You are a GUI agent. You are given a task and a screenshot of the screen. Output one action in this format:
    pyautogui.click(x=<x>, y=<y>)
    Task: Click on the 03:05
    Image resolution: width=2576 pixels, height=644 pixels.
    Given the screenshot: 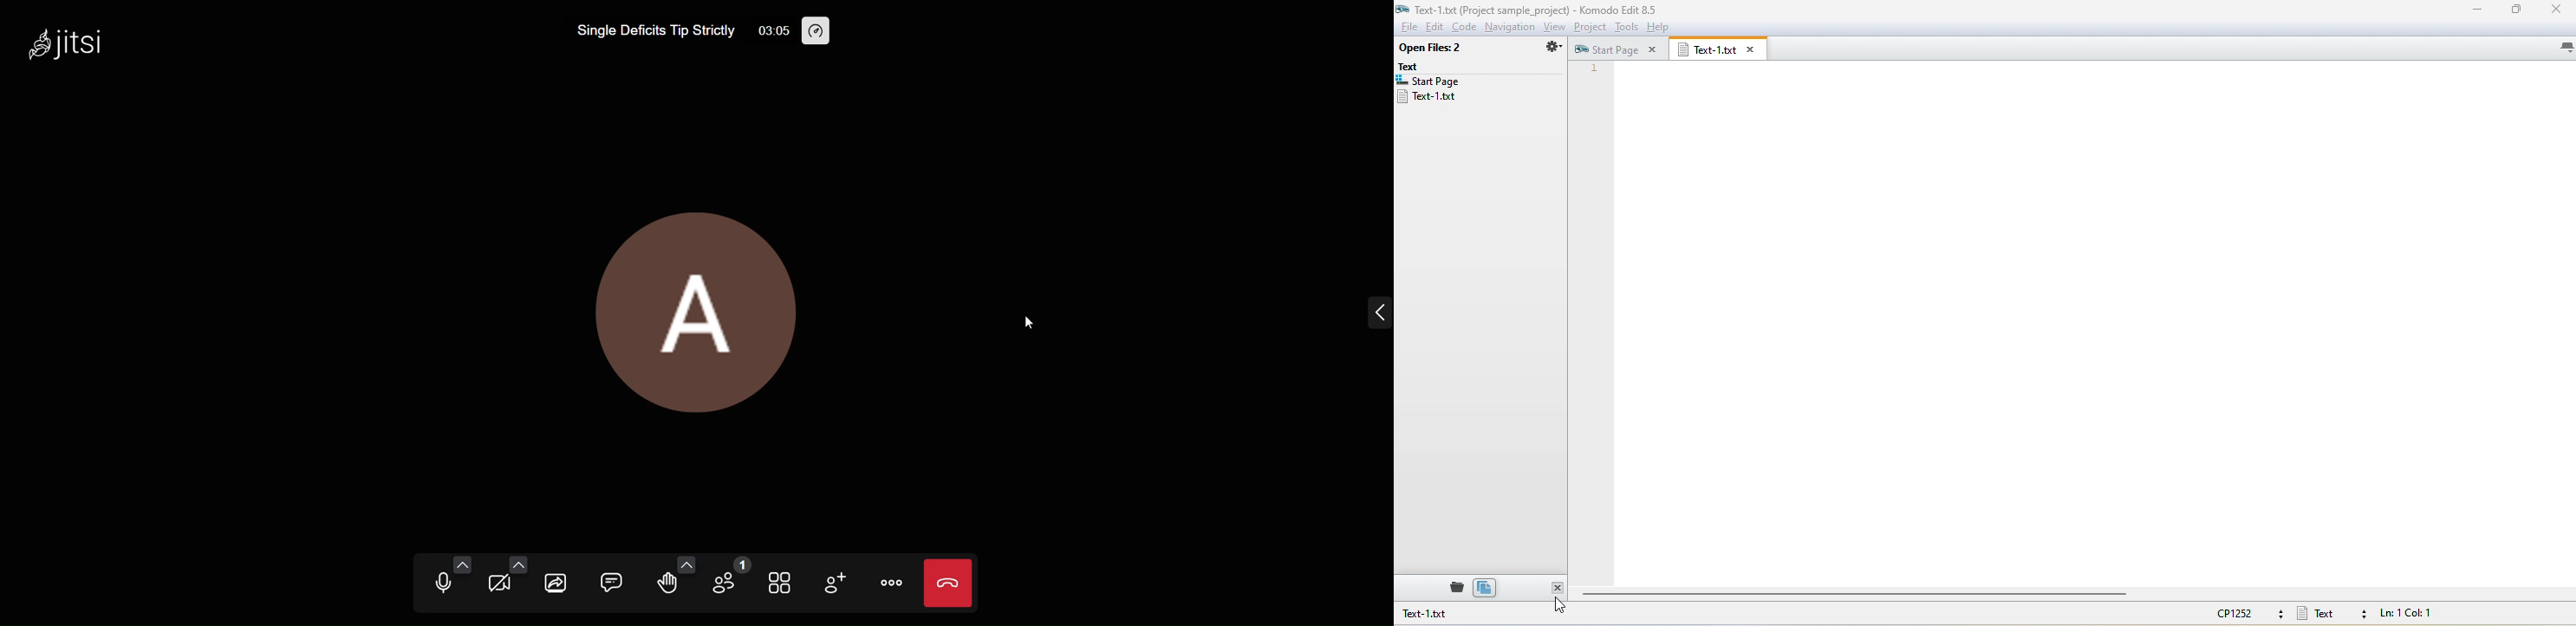 What is the action you would take?
    pyautogui.click(x=767, y=31)
    